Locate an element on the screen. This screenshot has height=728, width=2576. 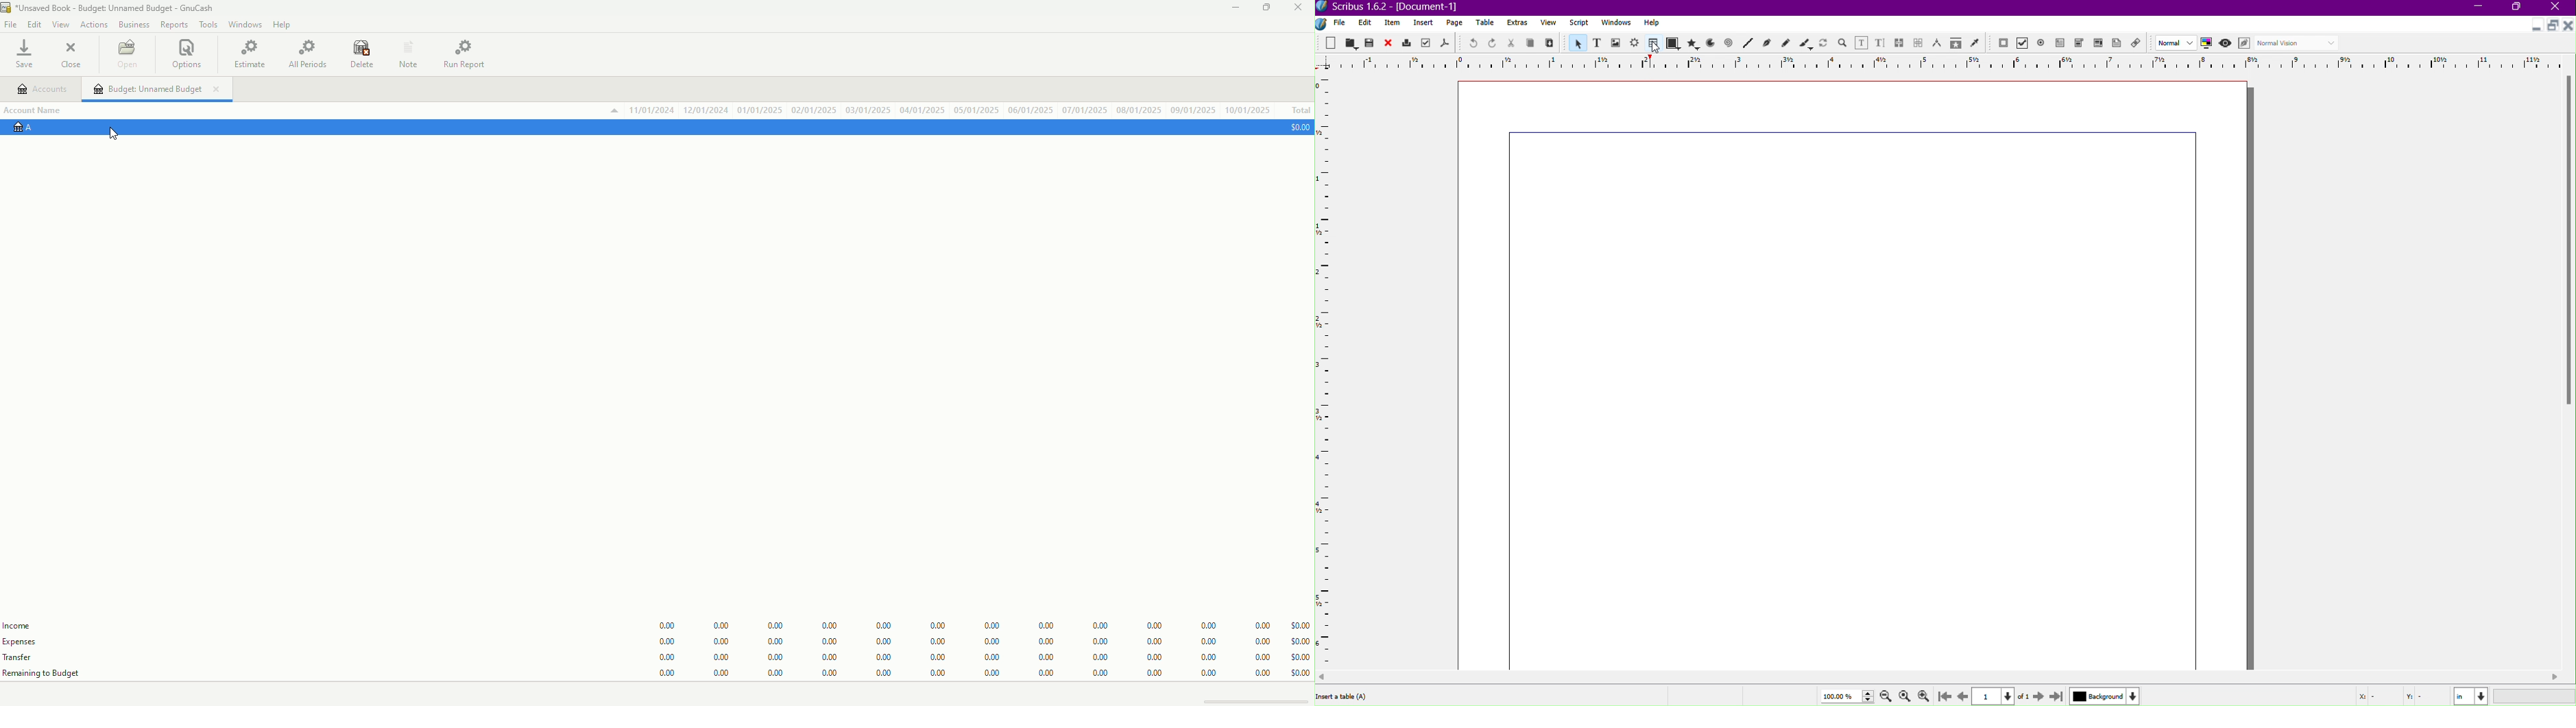
Preflight Verifier is located at coordinates (1424, 43).